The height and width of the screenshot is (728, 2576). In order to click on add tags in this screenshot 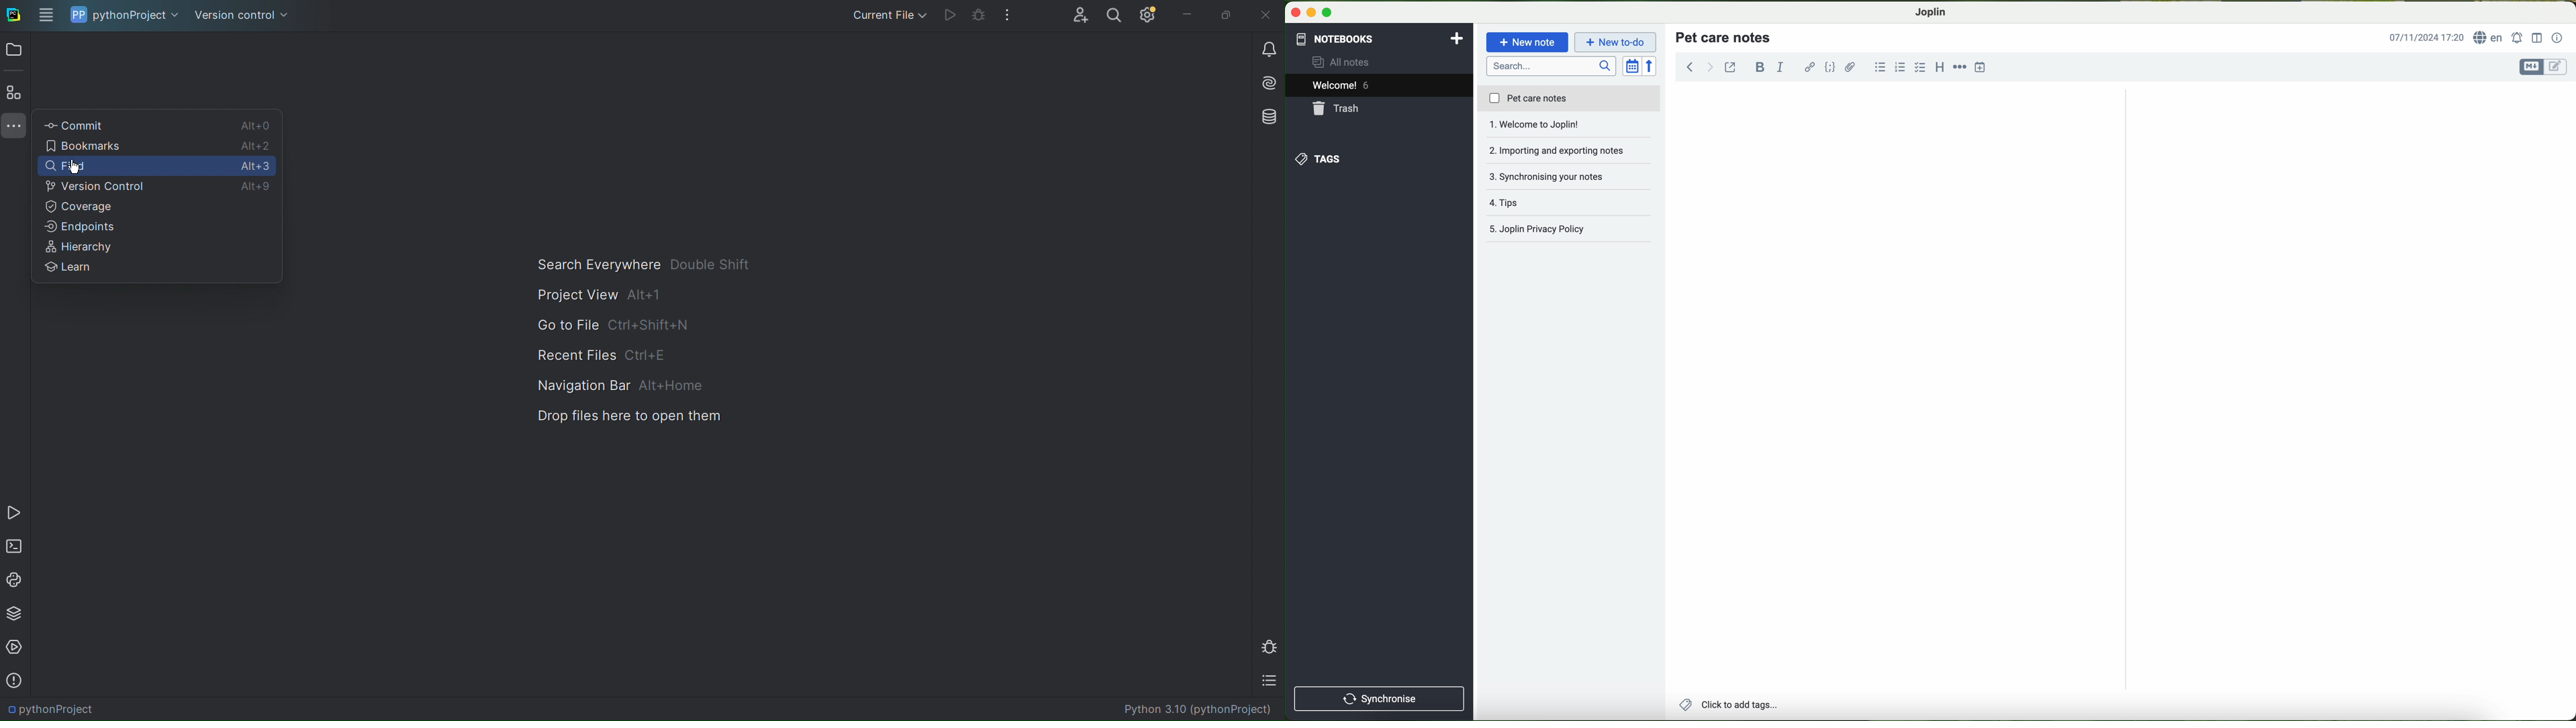, I will do `click(1728, 706)`.